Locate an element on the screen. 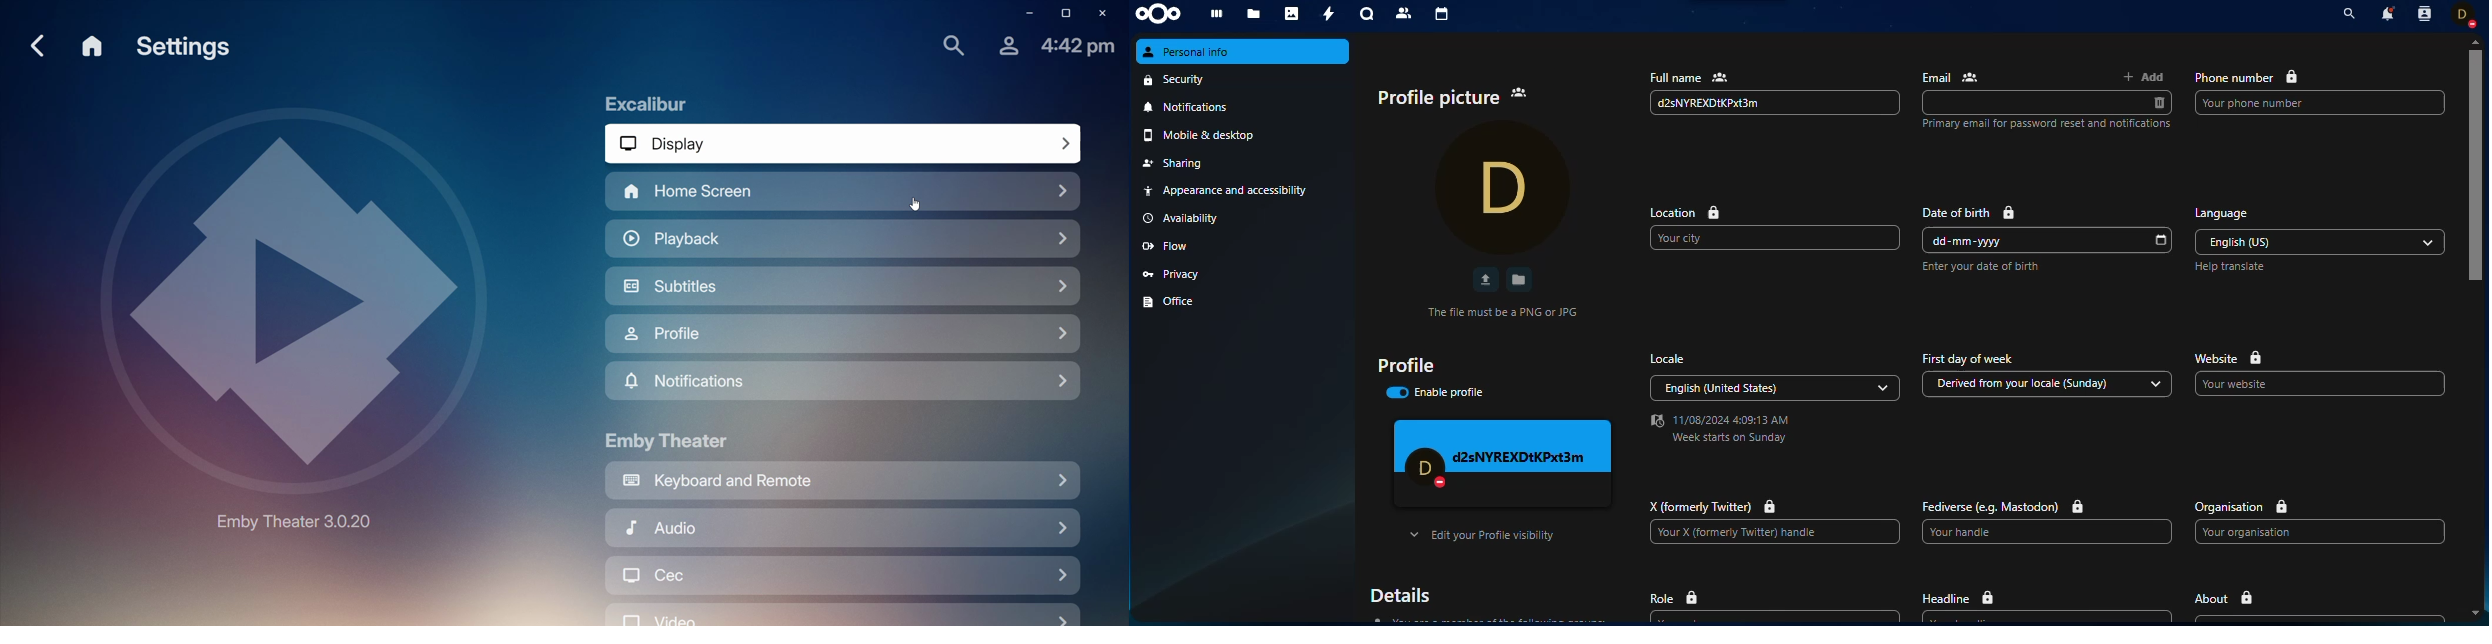 The image size is (2492, 644). dd-mm-yyyy is located at coordinates (2036, 240).